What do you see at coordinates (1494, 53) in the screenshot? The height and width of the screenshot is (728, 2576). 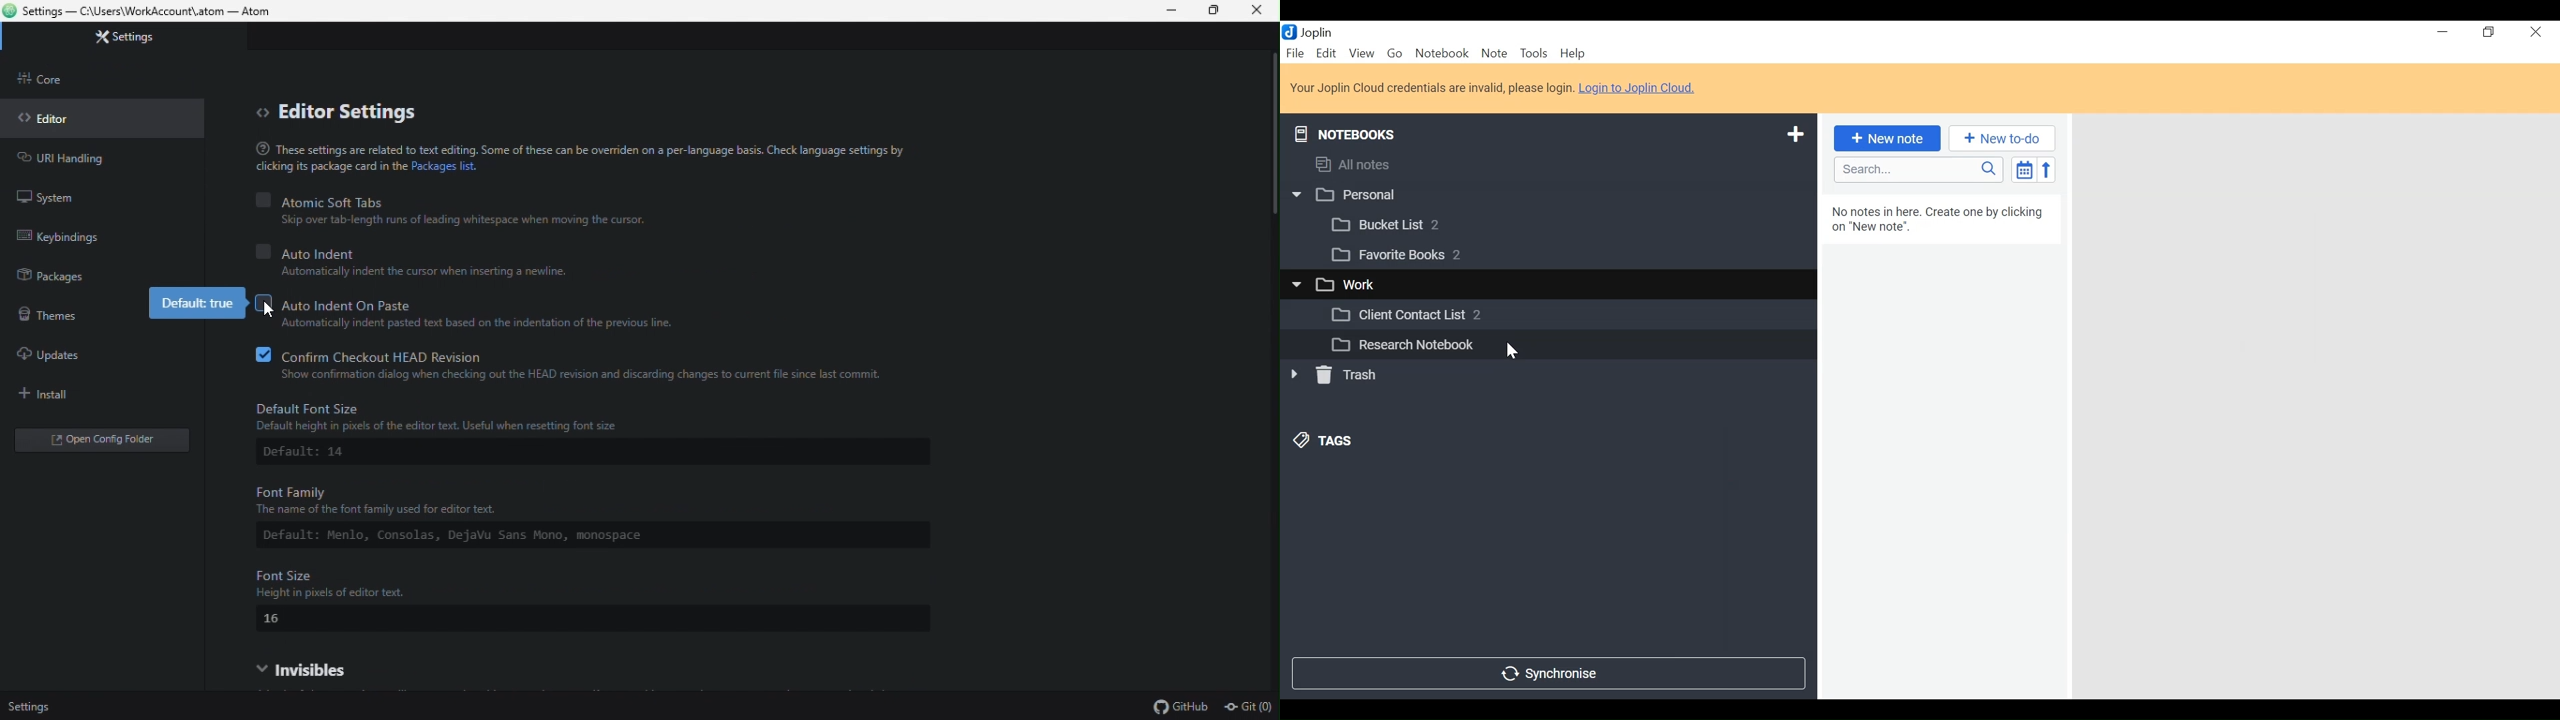 I see `Note` at bounding box center [1494, 53].